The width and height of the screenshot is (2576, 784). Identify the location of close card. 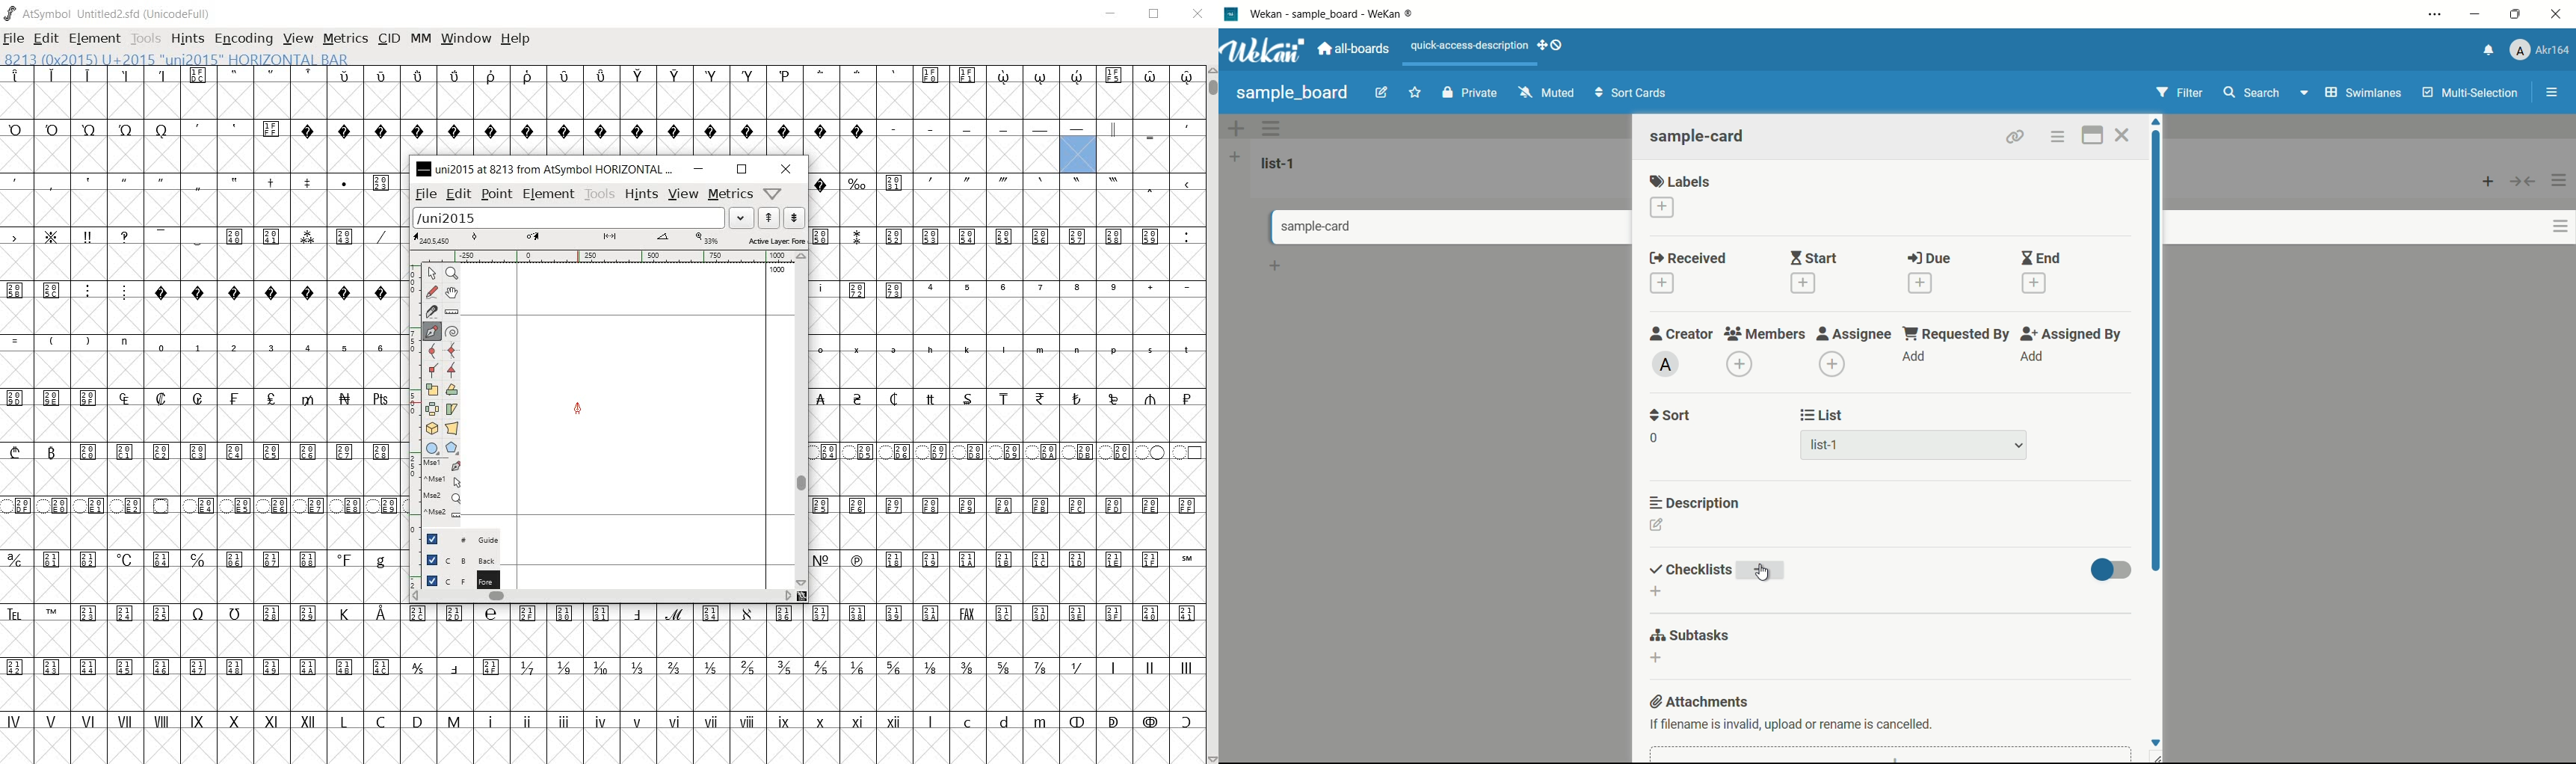
(2122, 137).